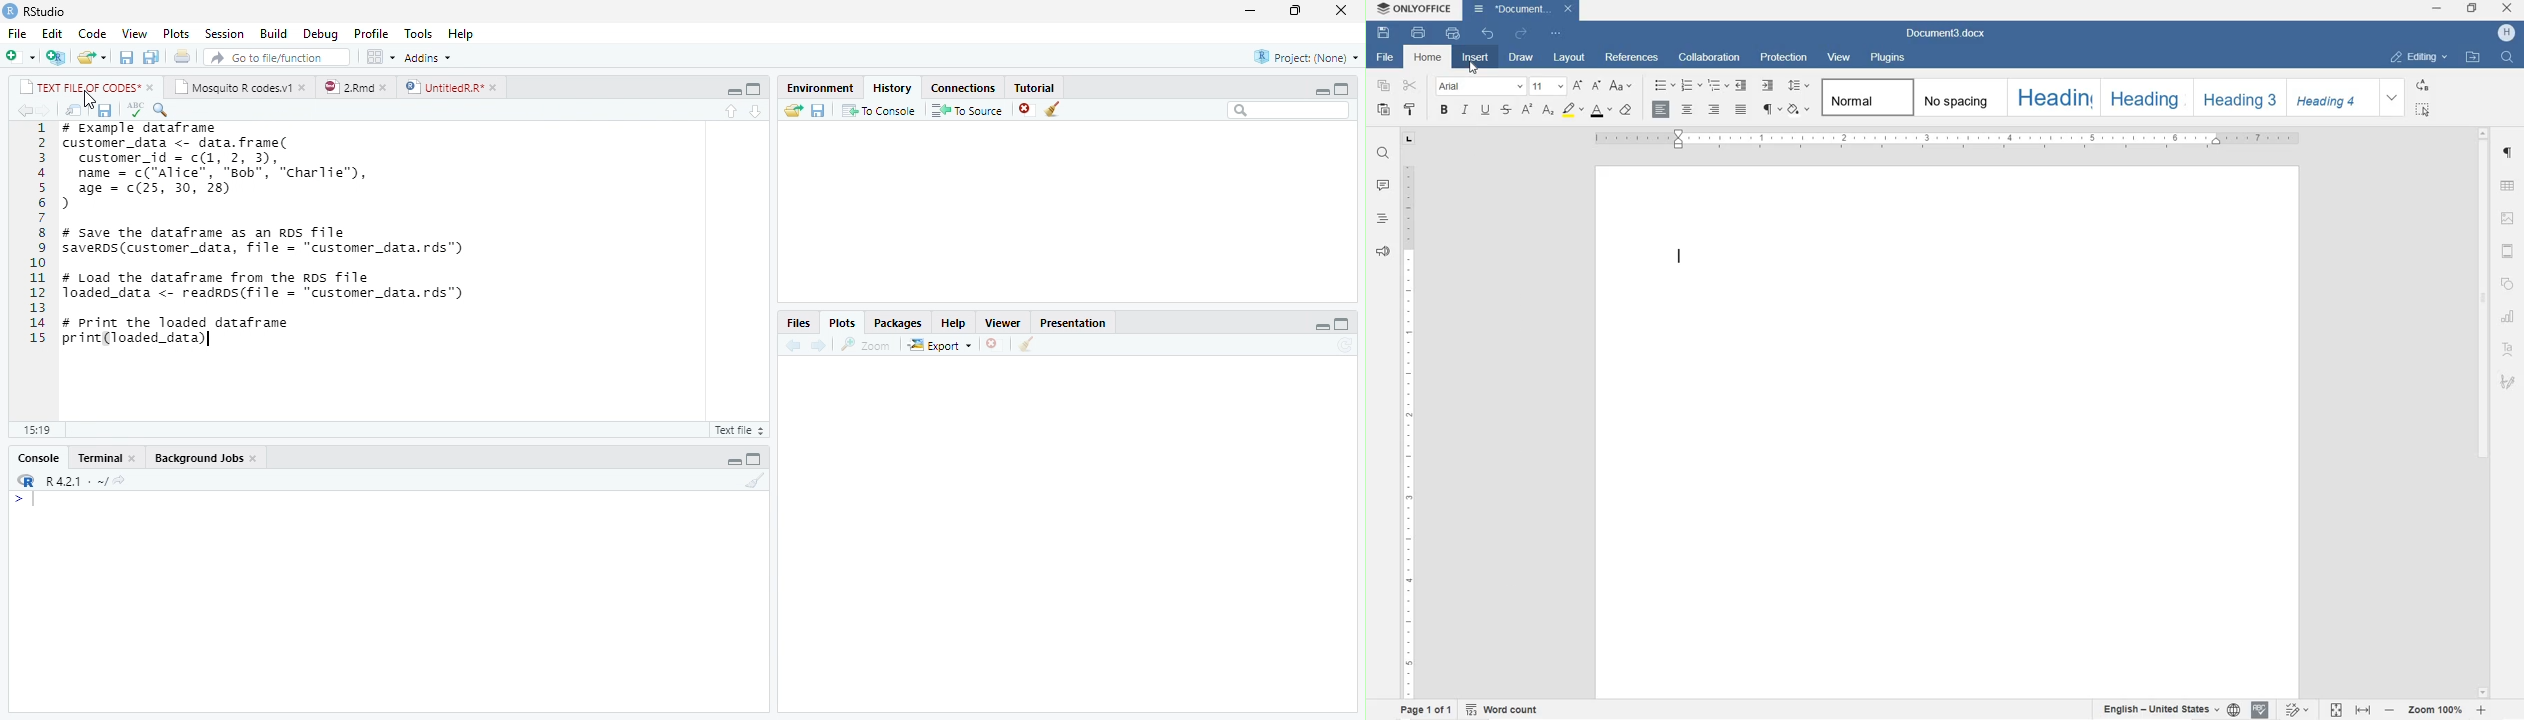 The height and width of the screenshot is (728, 2548). I want to click on close, so click(256, 459).